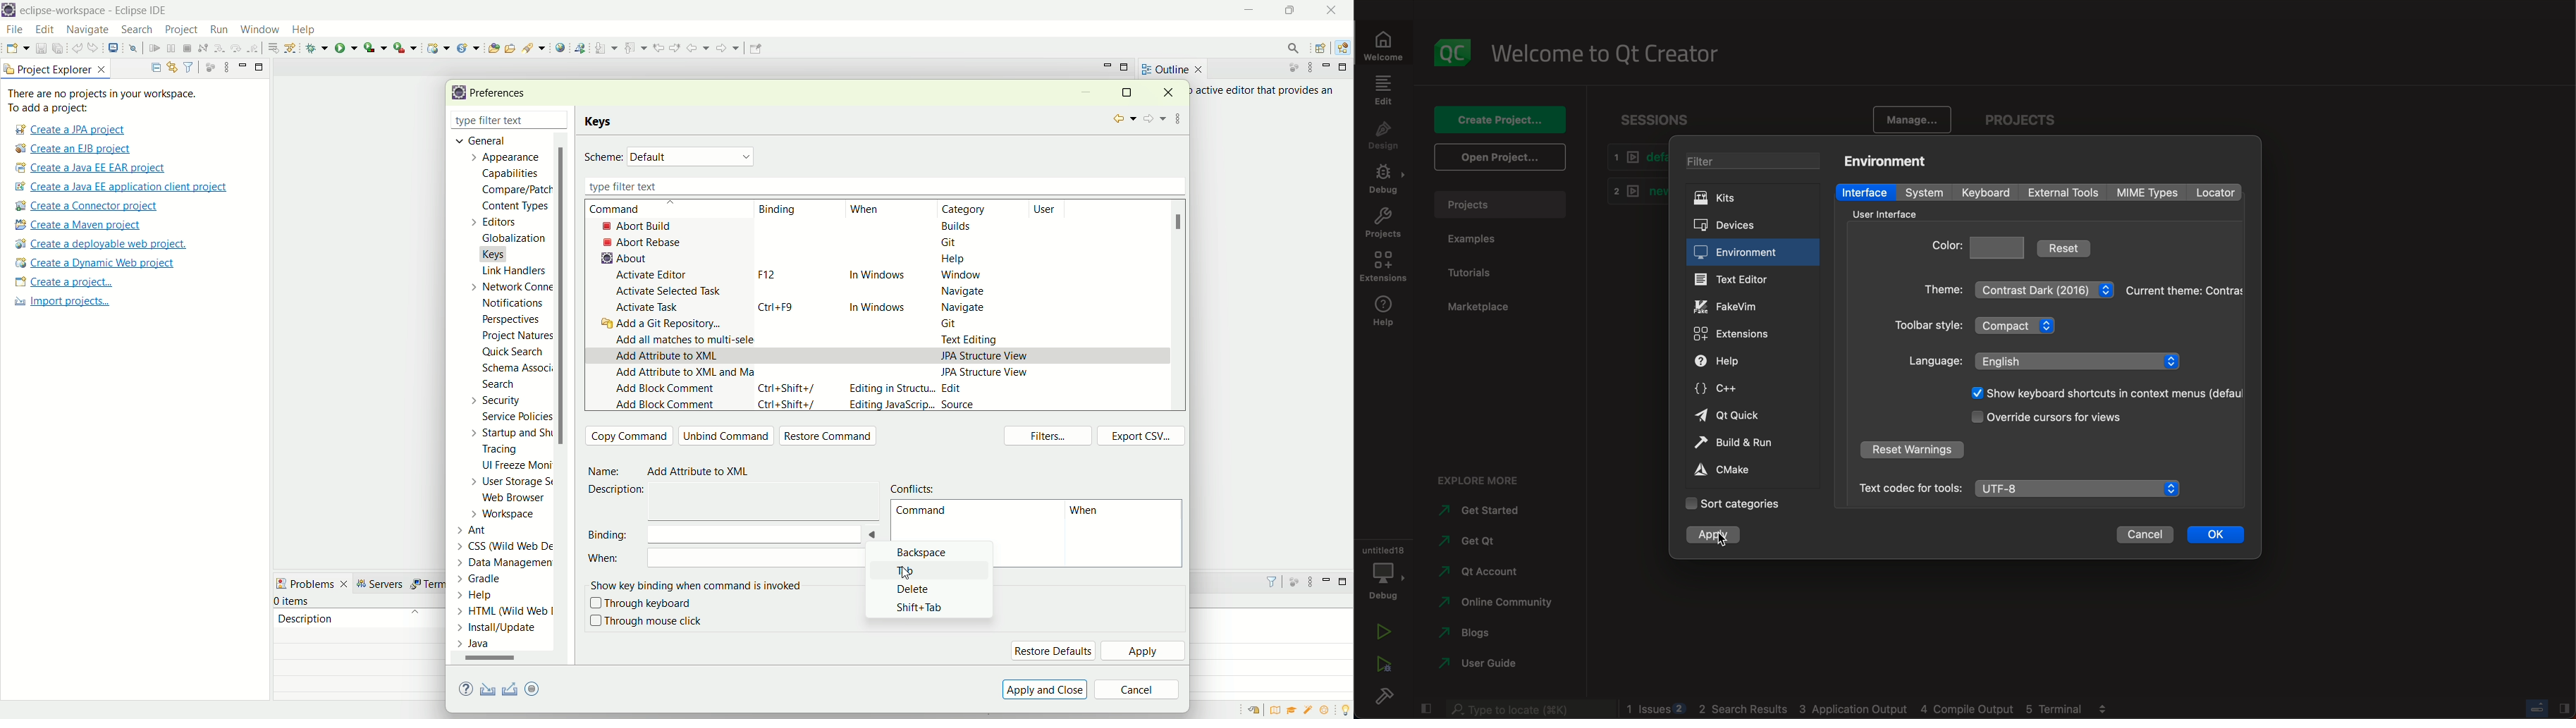  Describe the element at coordinates (1088, 513) in the screenshot. I see `hen` at that location.